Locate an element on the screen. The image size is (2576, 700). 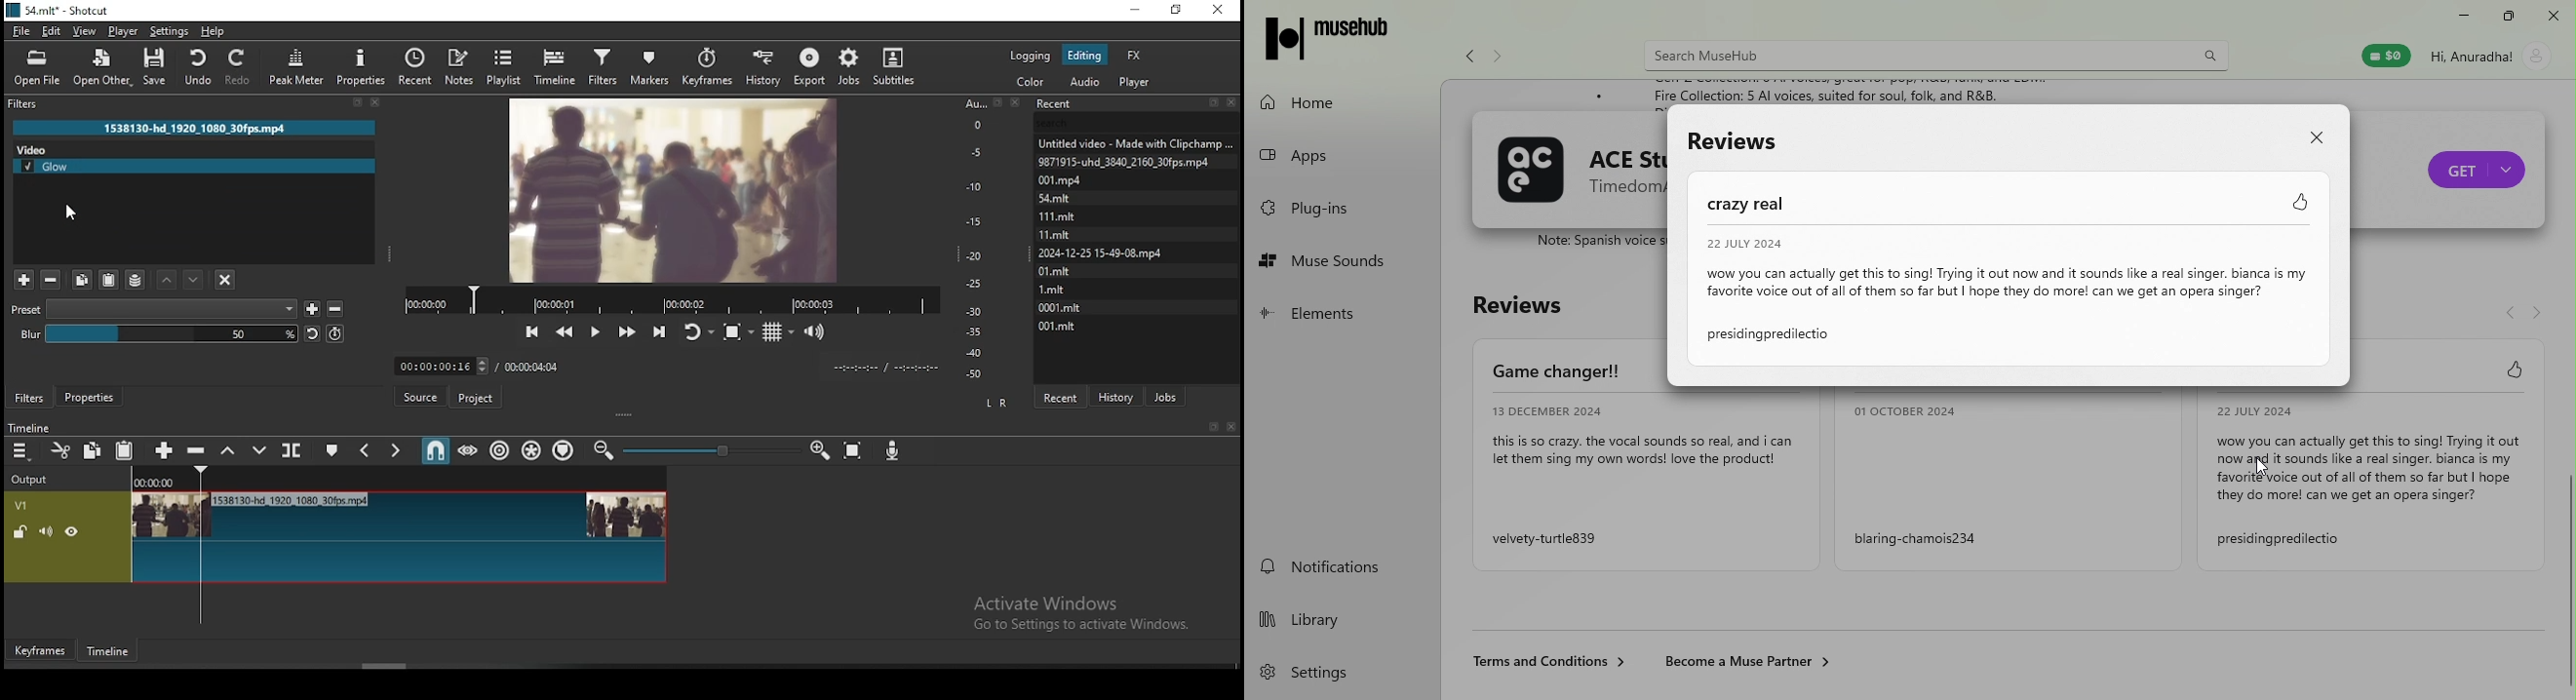
playlist is located at coordinates (509, 65).